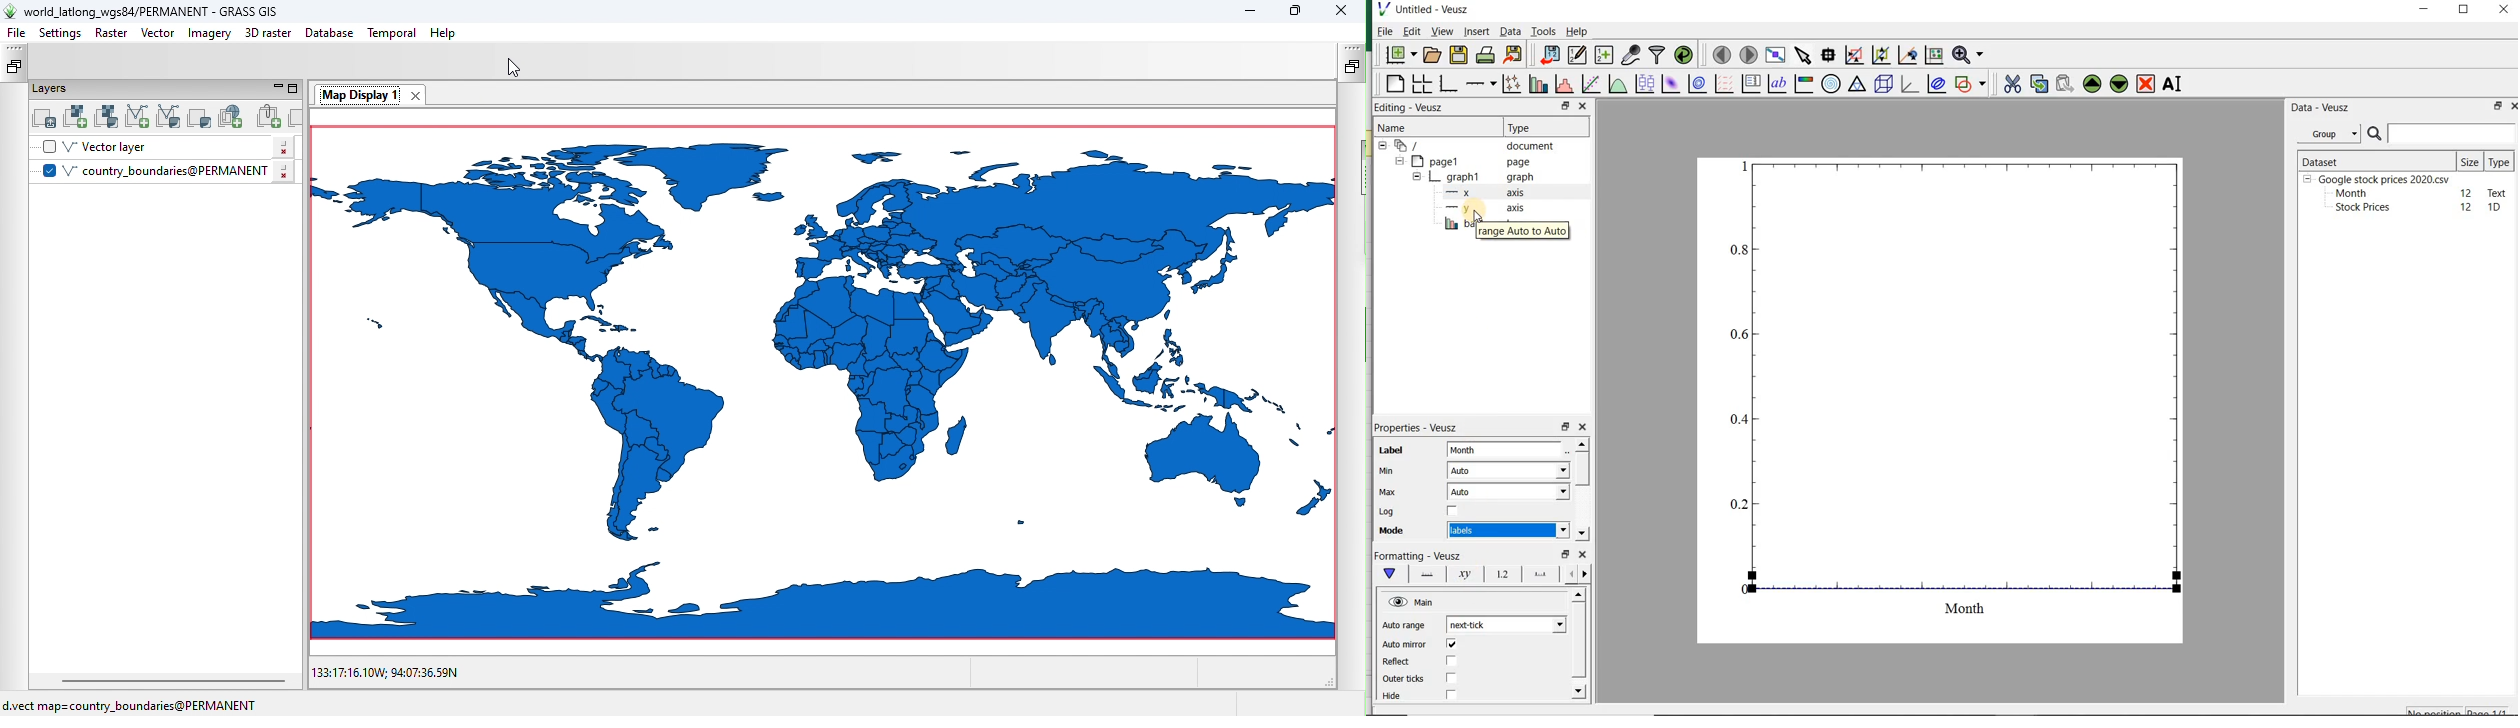 This screenshot has width=2520, height=728. I want to click on capture remote data, so click(1631, 56).